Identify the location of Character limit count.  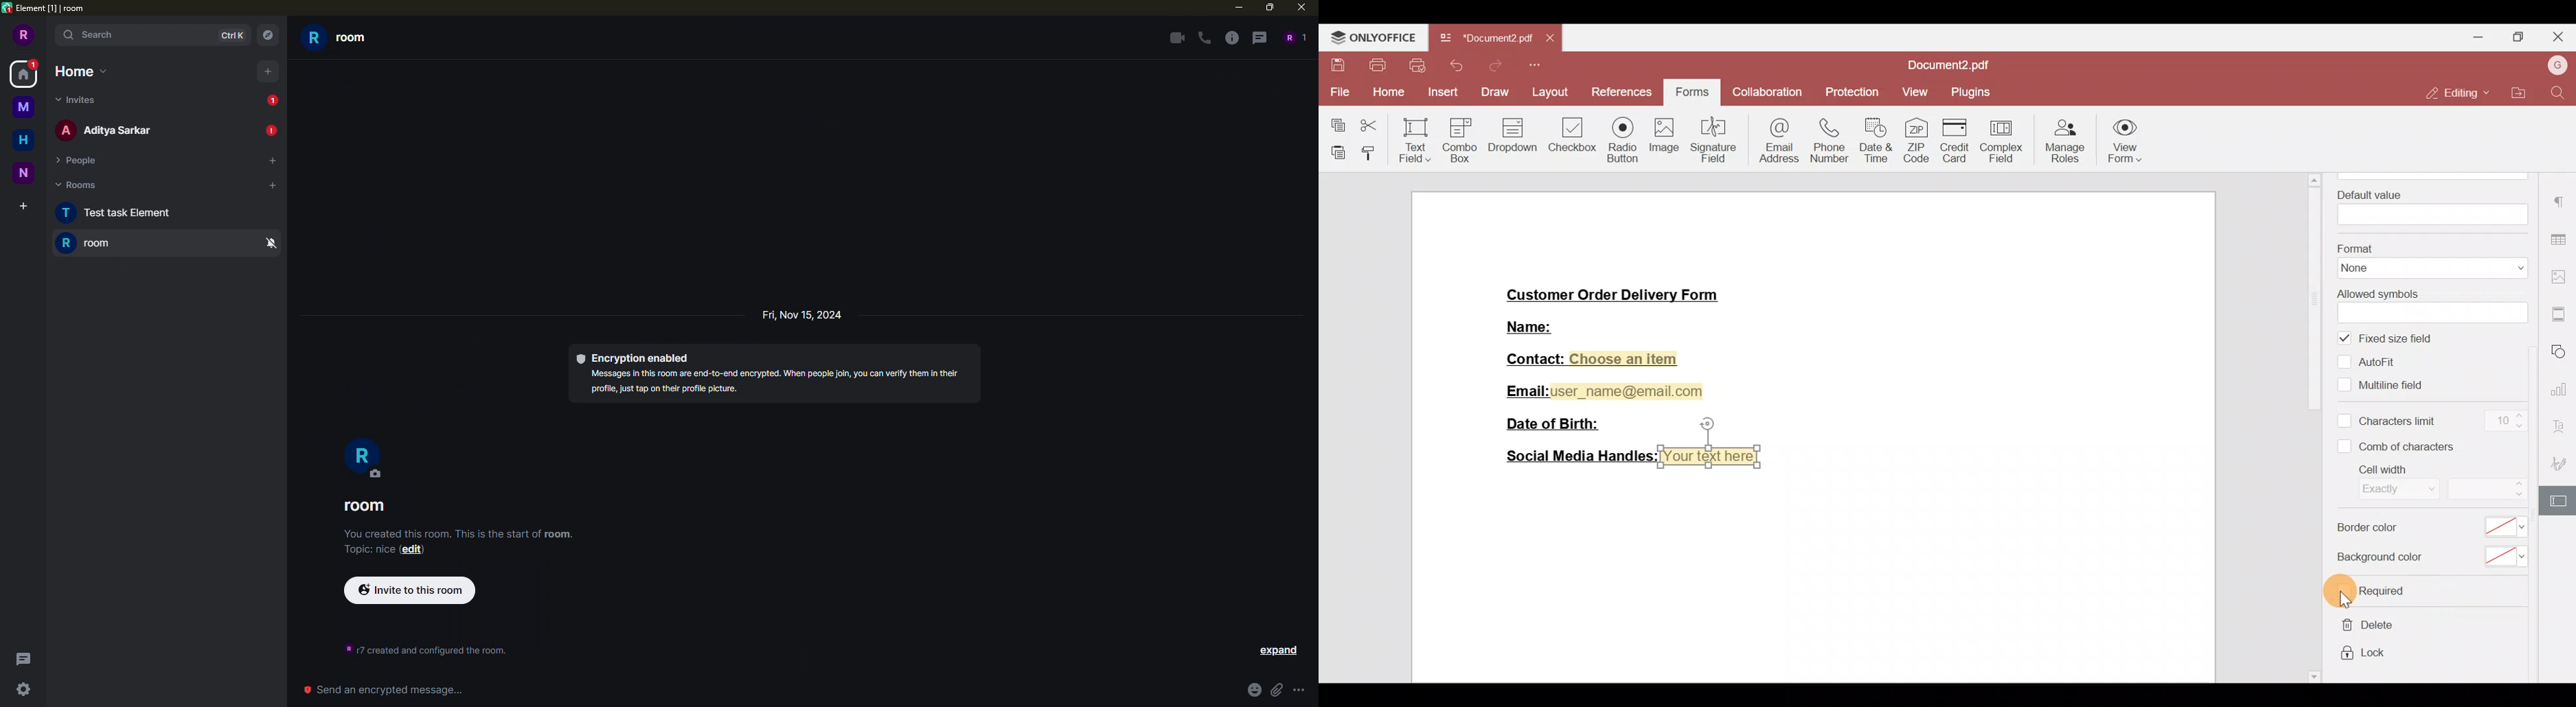
(2502, 422).